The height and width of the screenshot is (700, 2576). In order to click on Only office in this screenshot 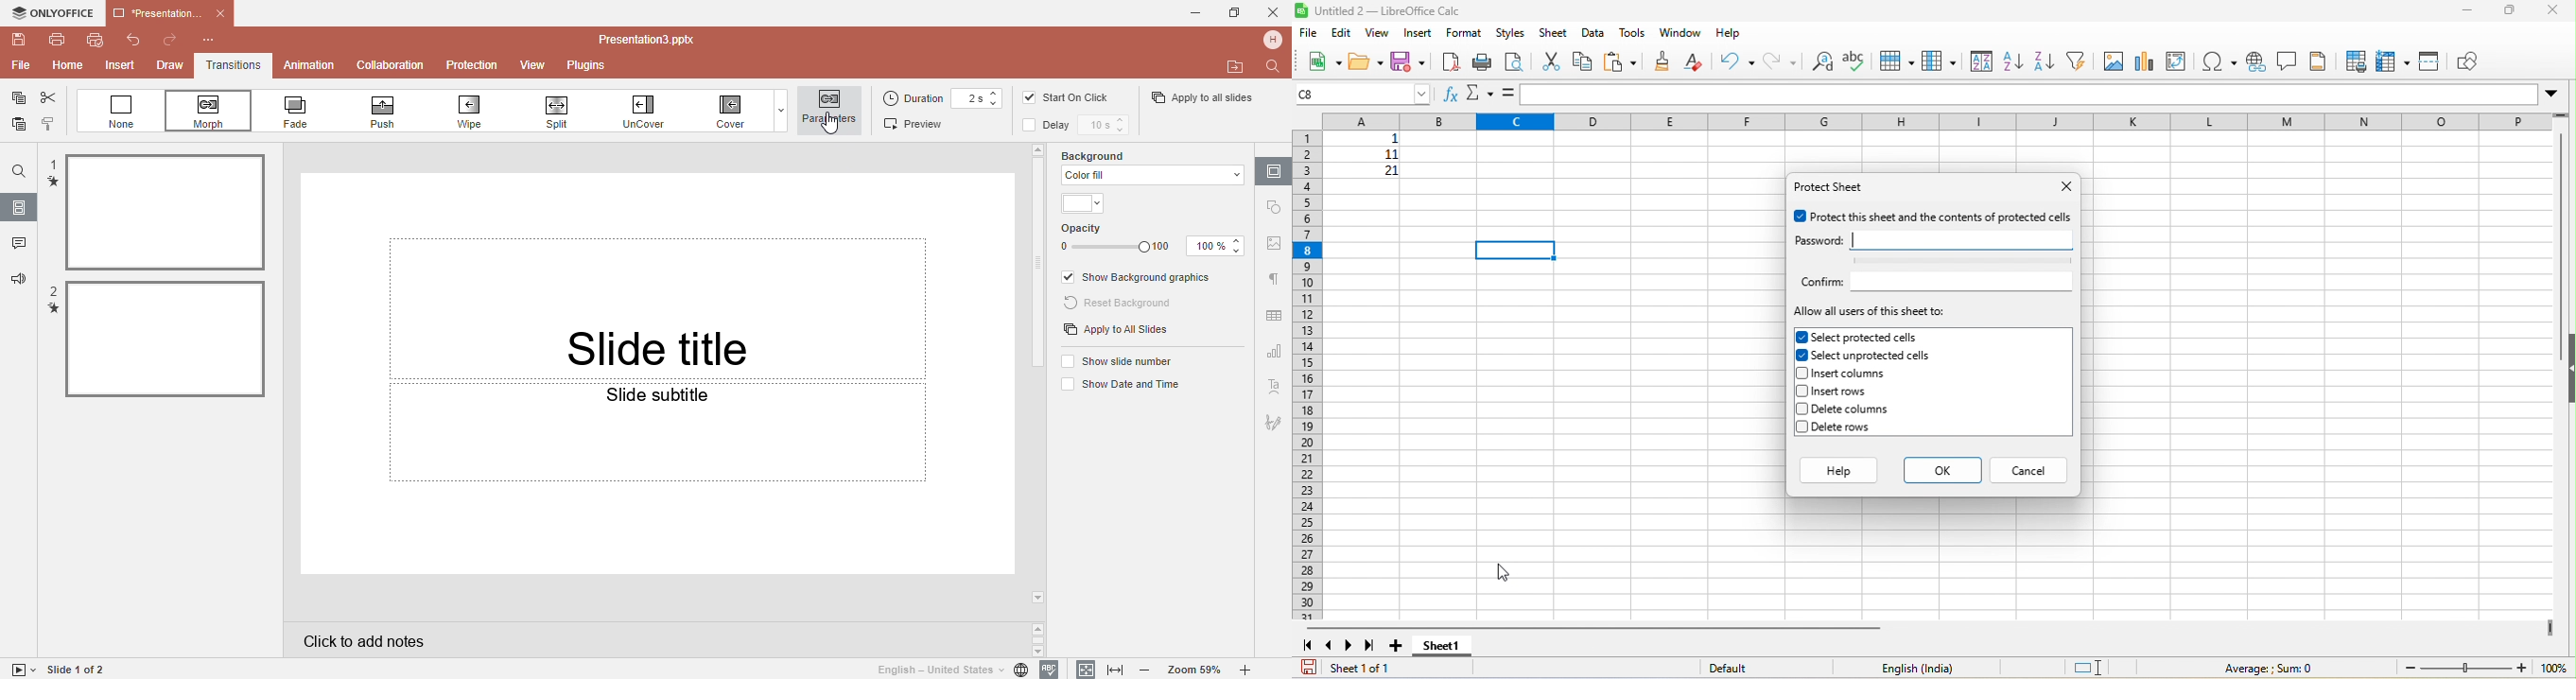, I will do `click(51, 13)`.